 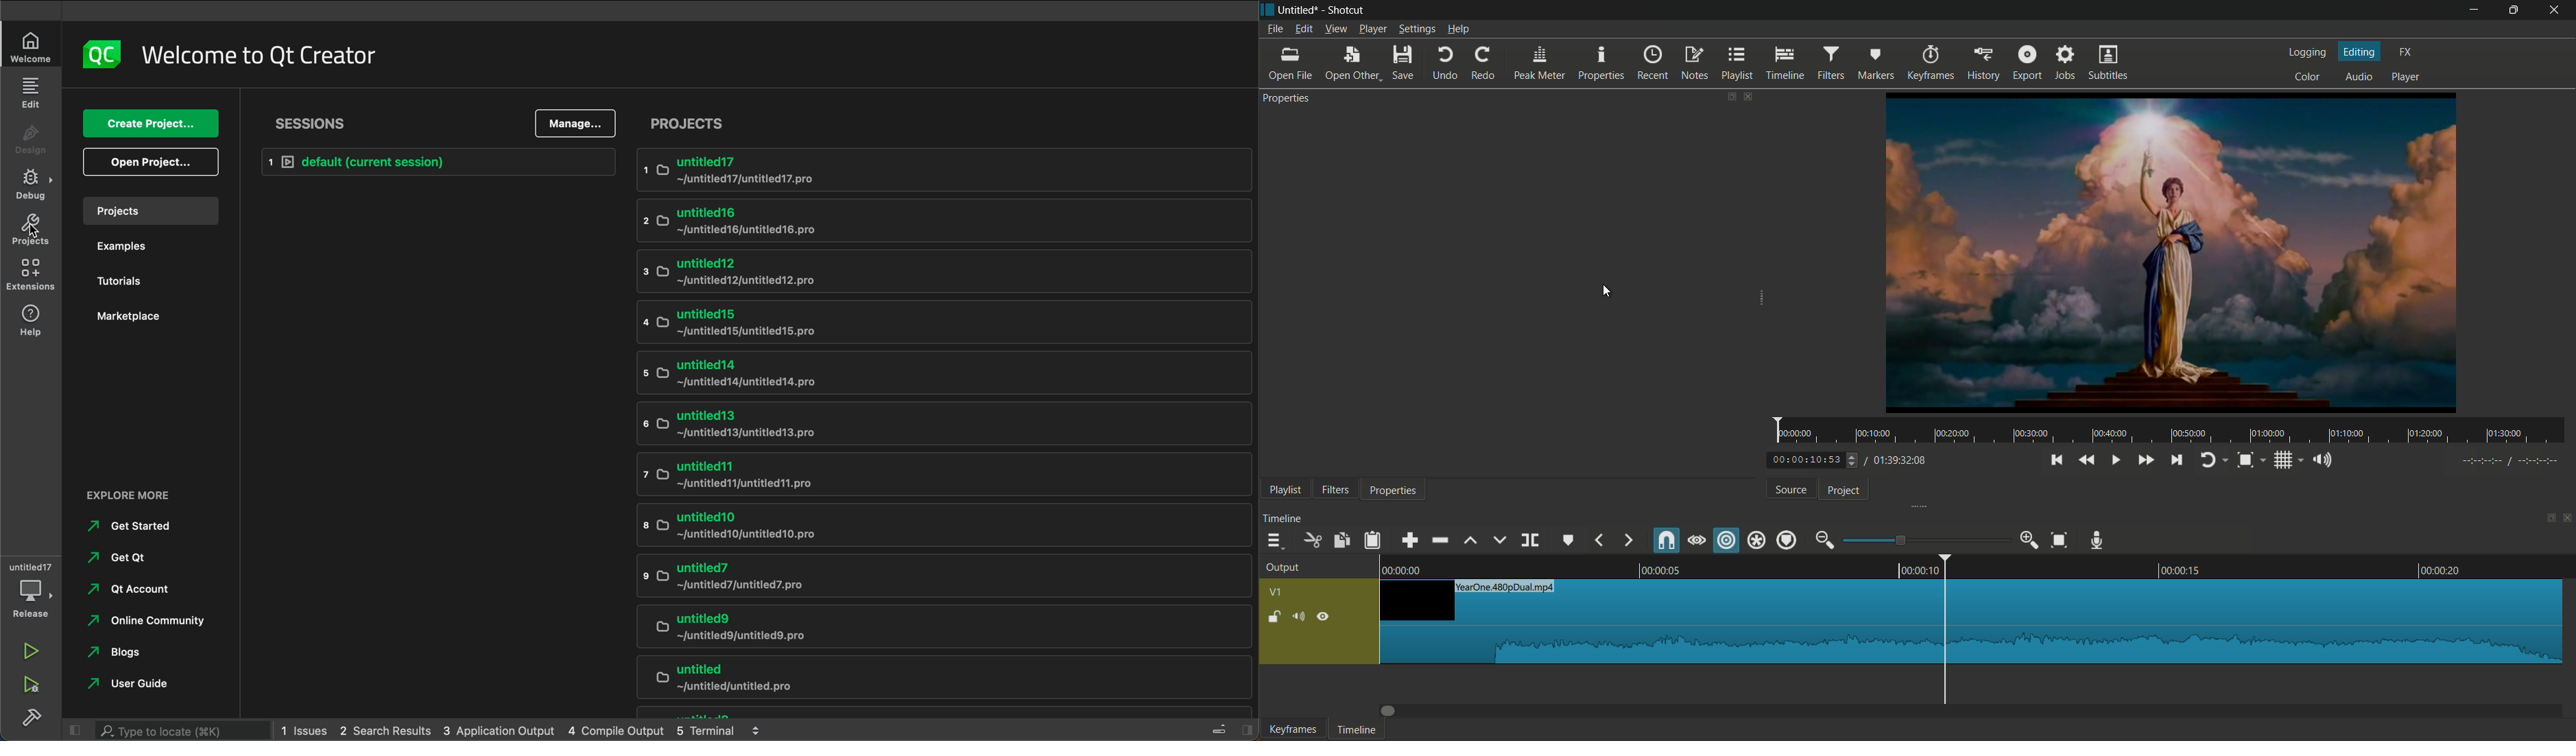 I want to click on quickly play forward, so click(x=2147, y=460).